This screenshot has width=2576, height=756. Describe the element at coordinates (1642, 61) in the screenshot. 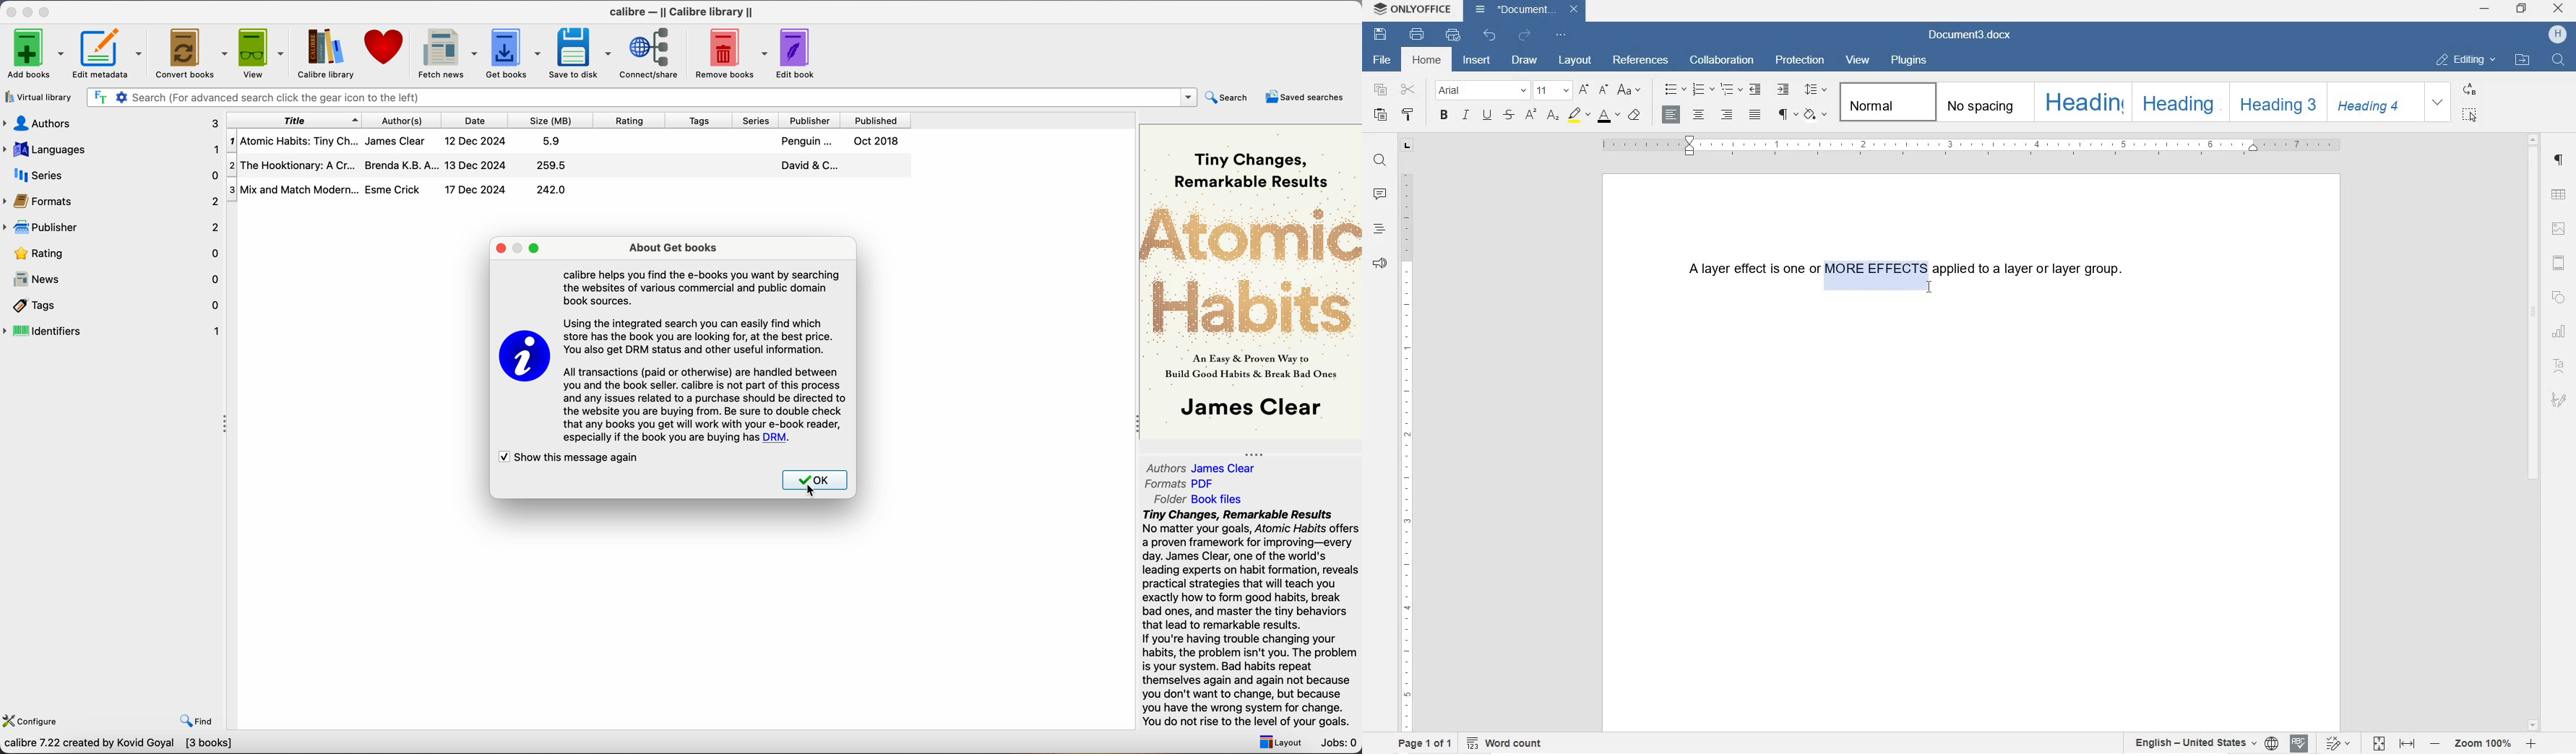

I see `REFERENCES` at that location.